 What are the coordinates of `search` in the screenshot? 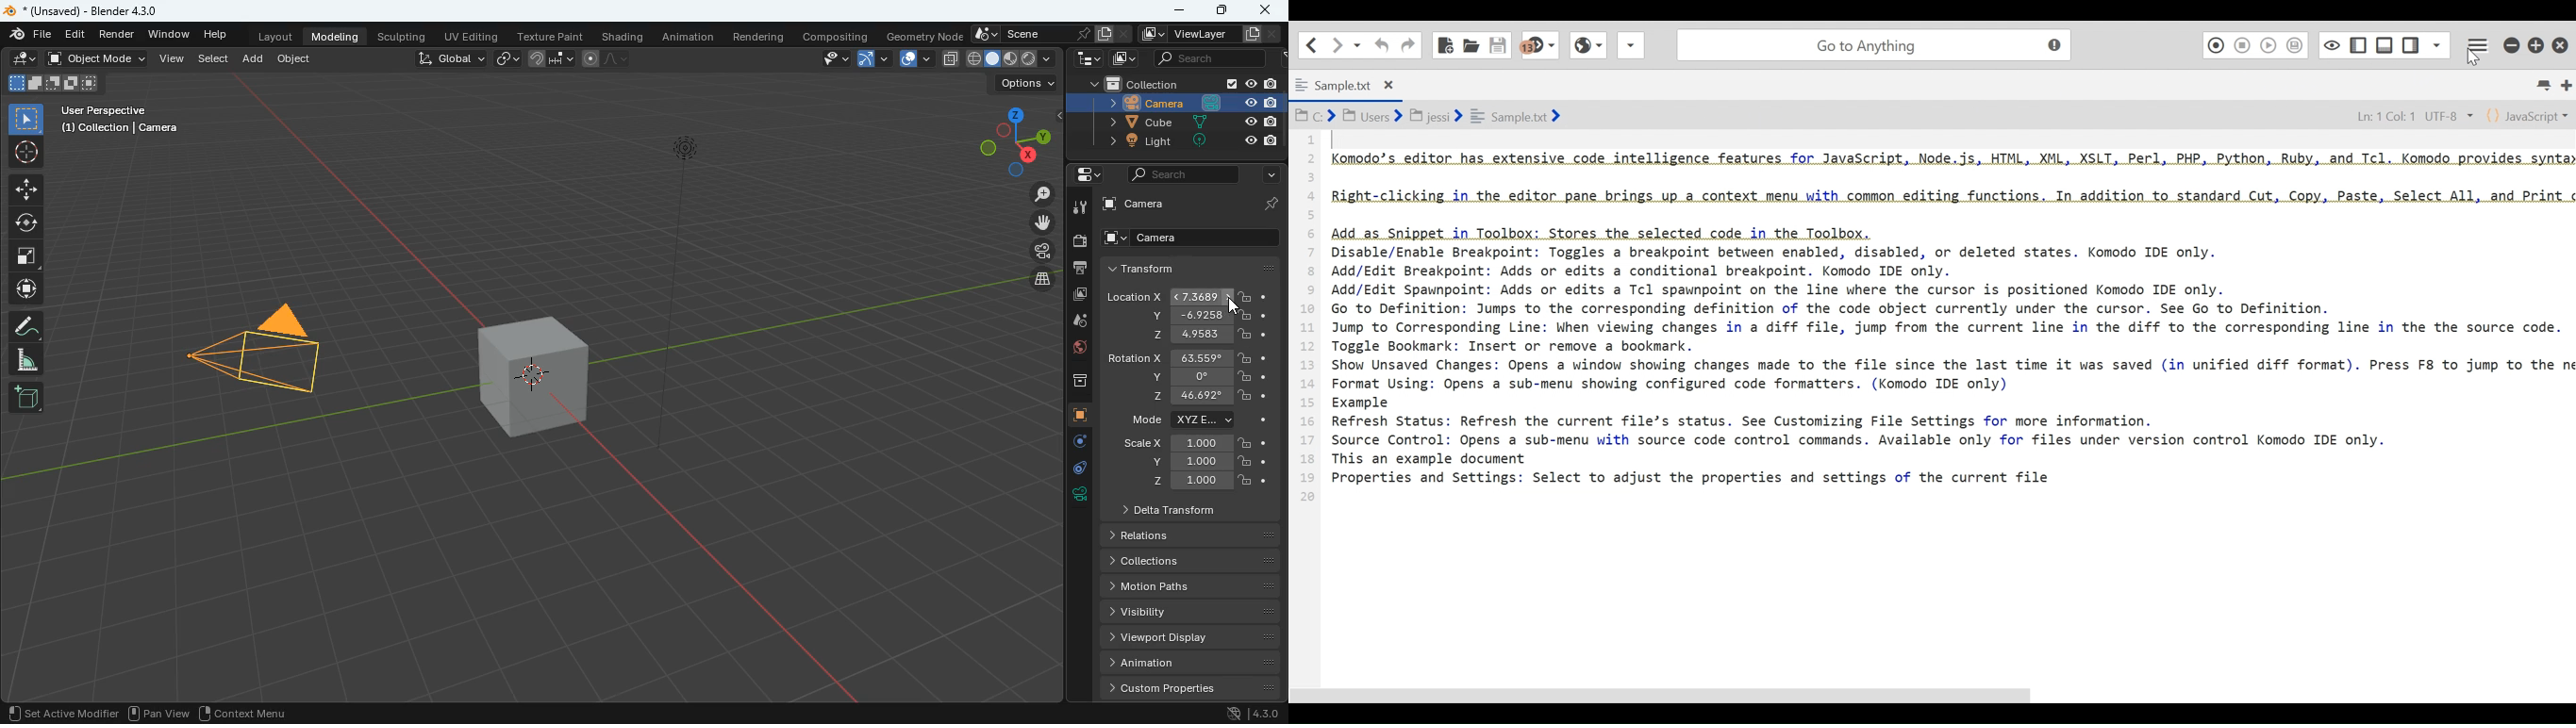 It's located at (1186, 175).